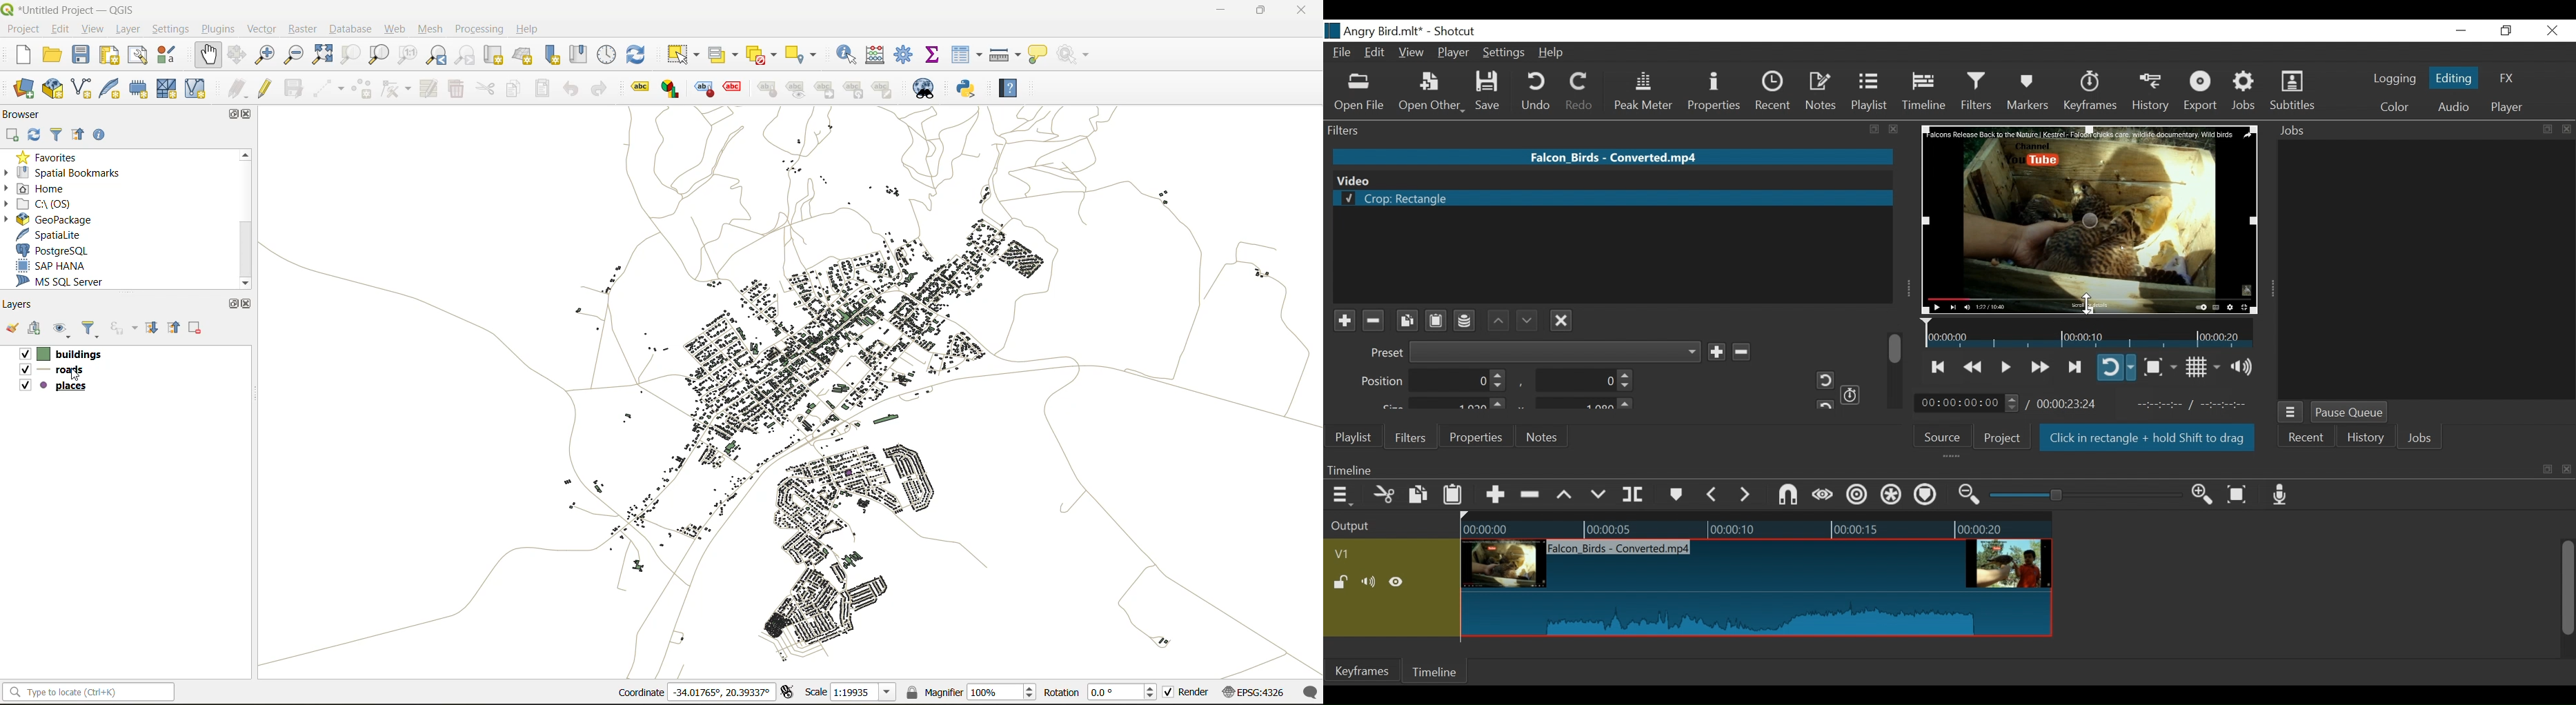  What do you see at coordinates (235, 55) in the screenshot?
I see `pan selection` at bounding box center [235, 55].